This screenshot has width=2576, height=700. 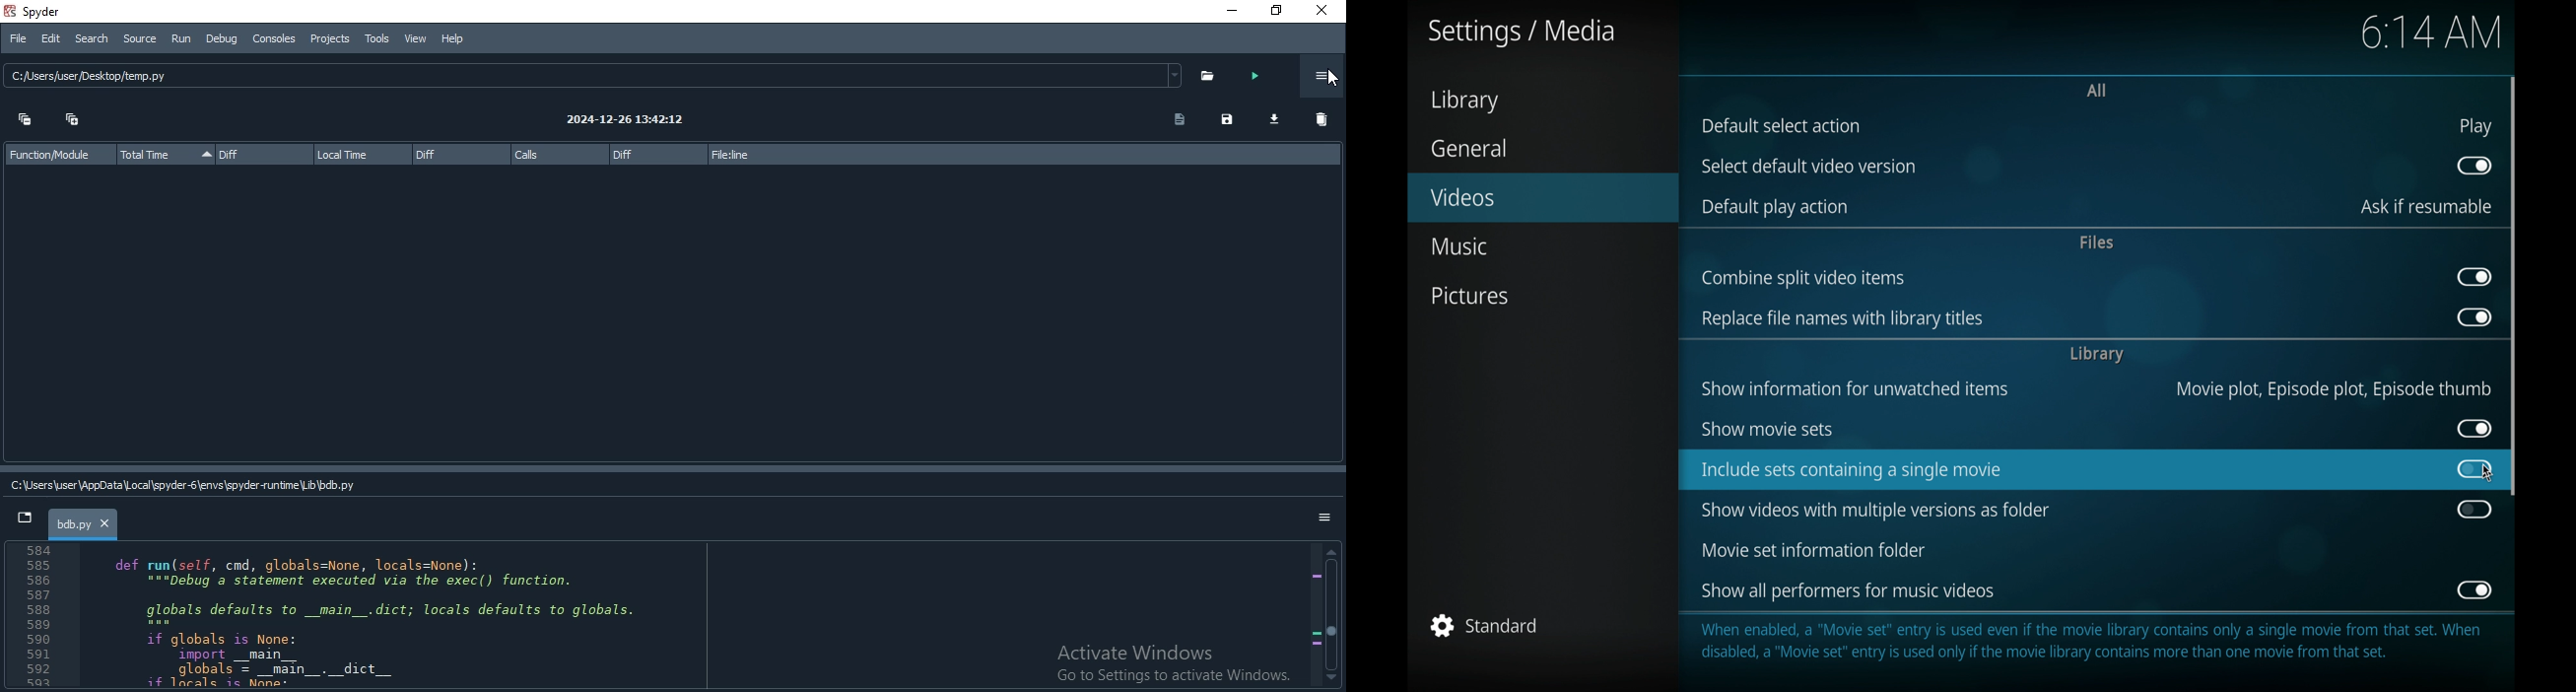 I want to click on library, so click(x=2096, y=354).